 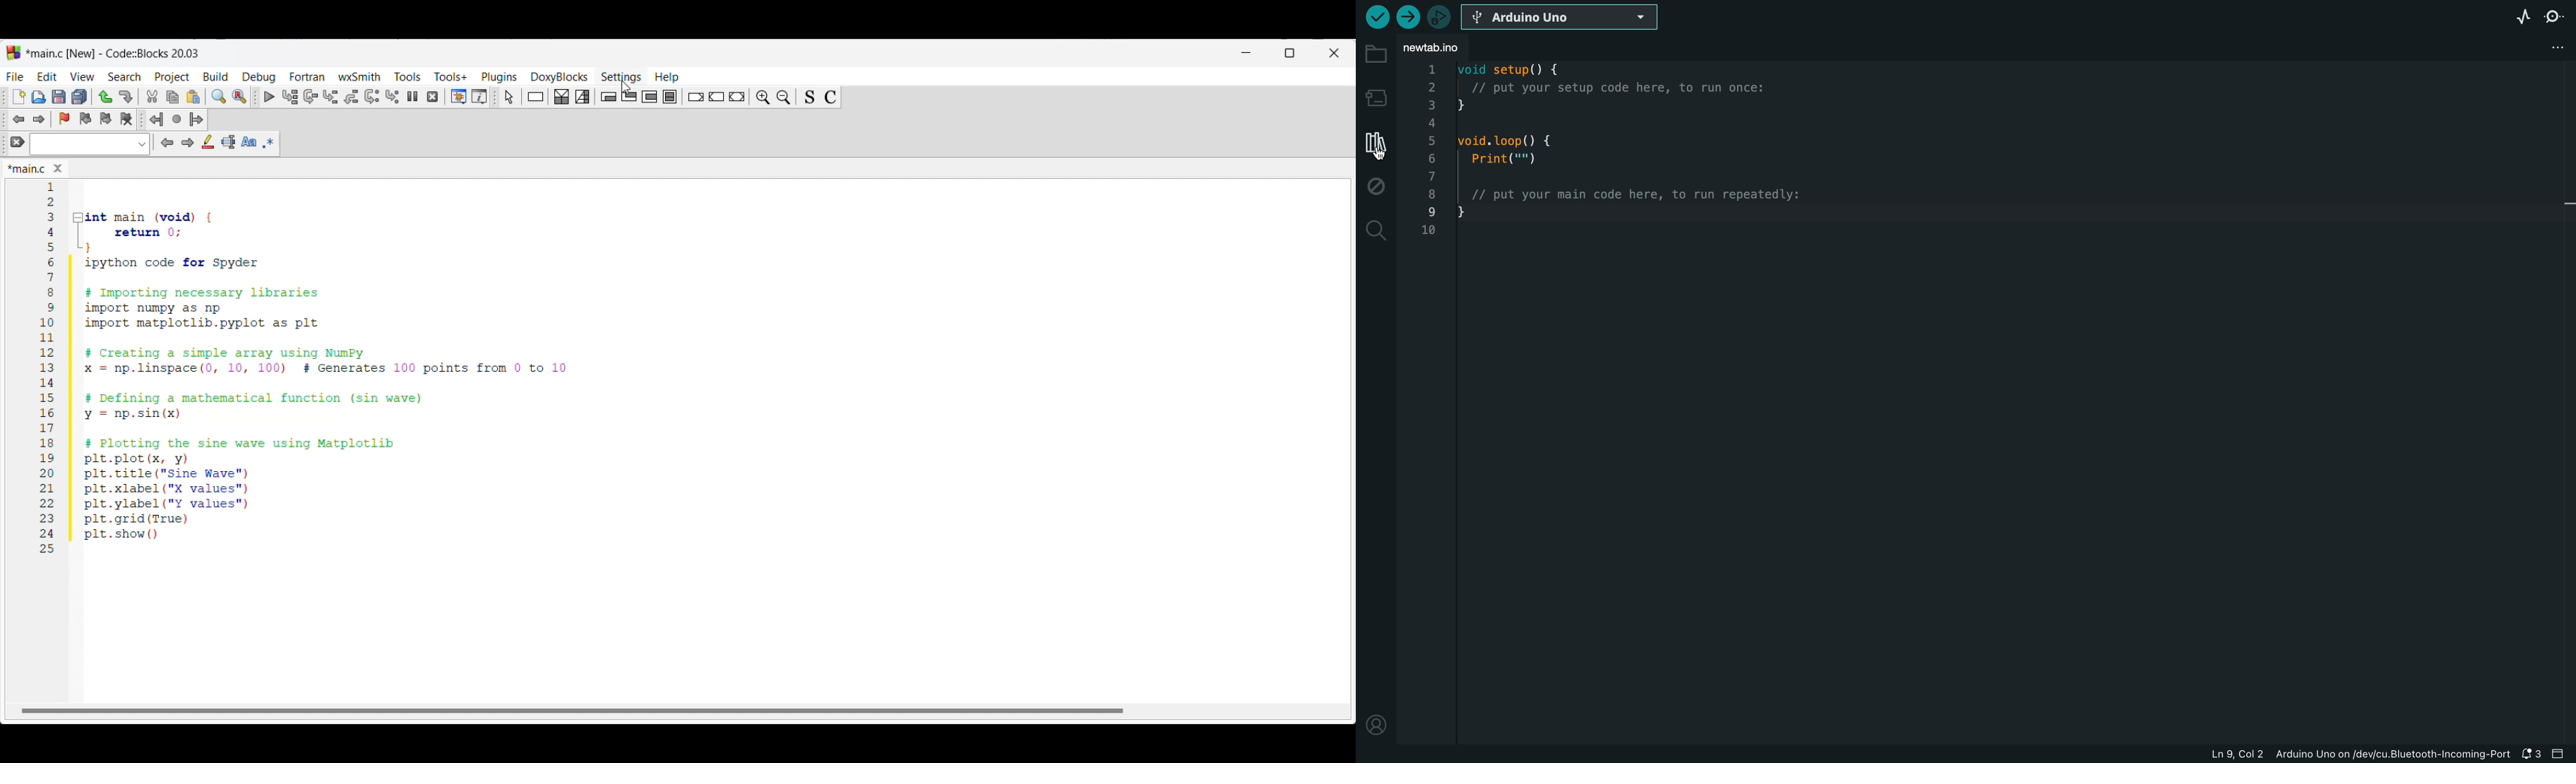 What do you see at coordinates (696, 97) in the screenshot?
I see `Break instruction` at bounding box center [696, 97].